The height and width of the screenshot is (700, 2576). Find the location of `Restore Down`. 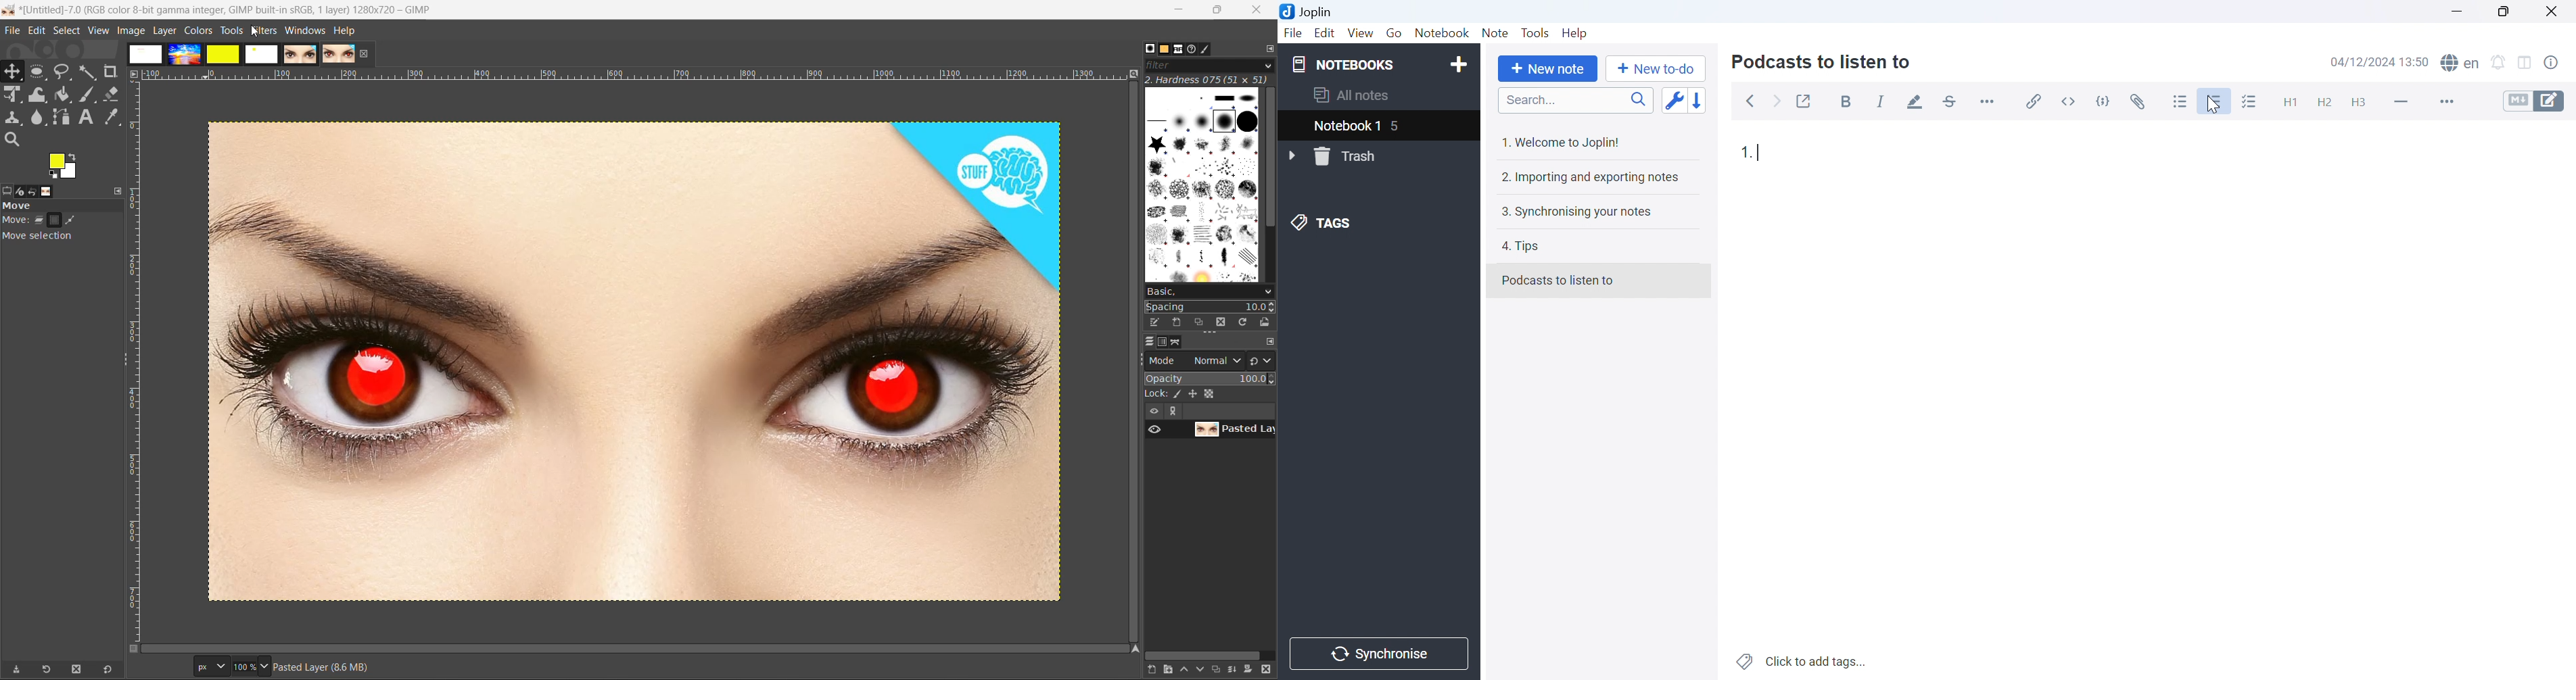

Restore Down is located at coordinates (2502, 10).